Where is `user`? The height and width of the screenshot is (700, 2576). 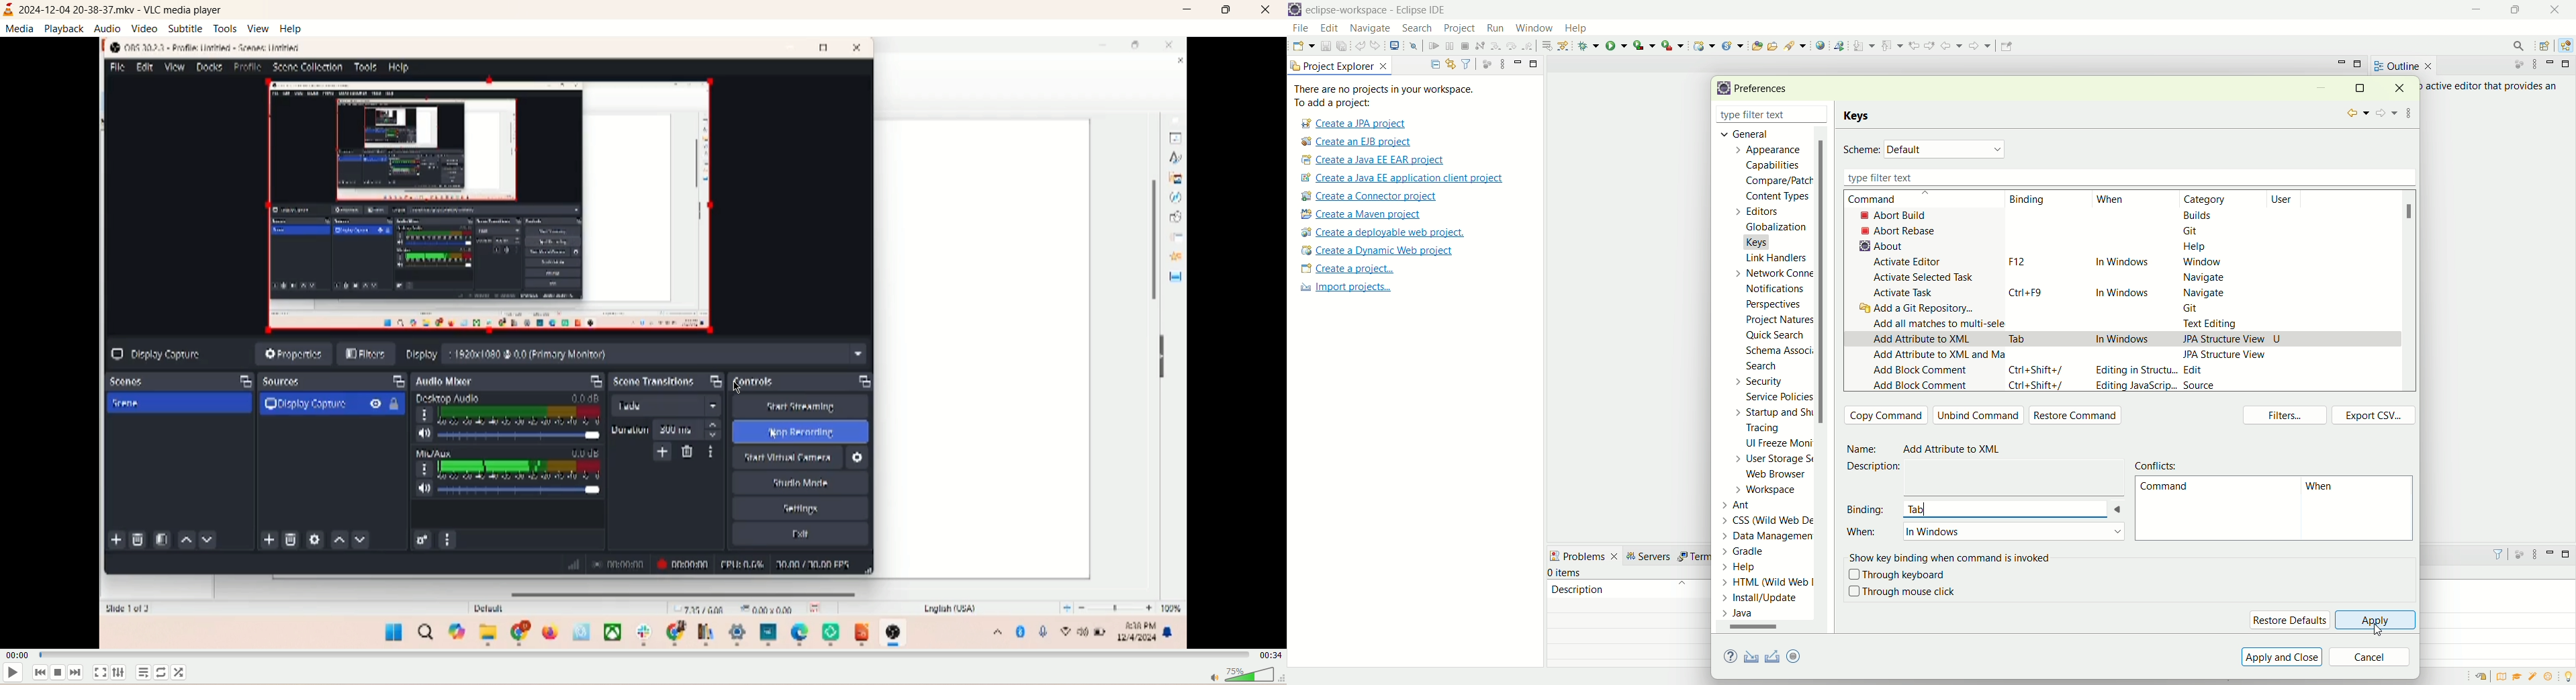 user is located at coordinates (2289, 199).